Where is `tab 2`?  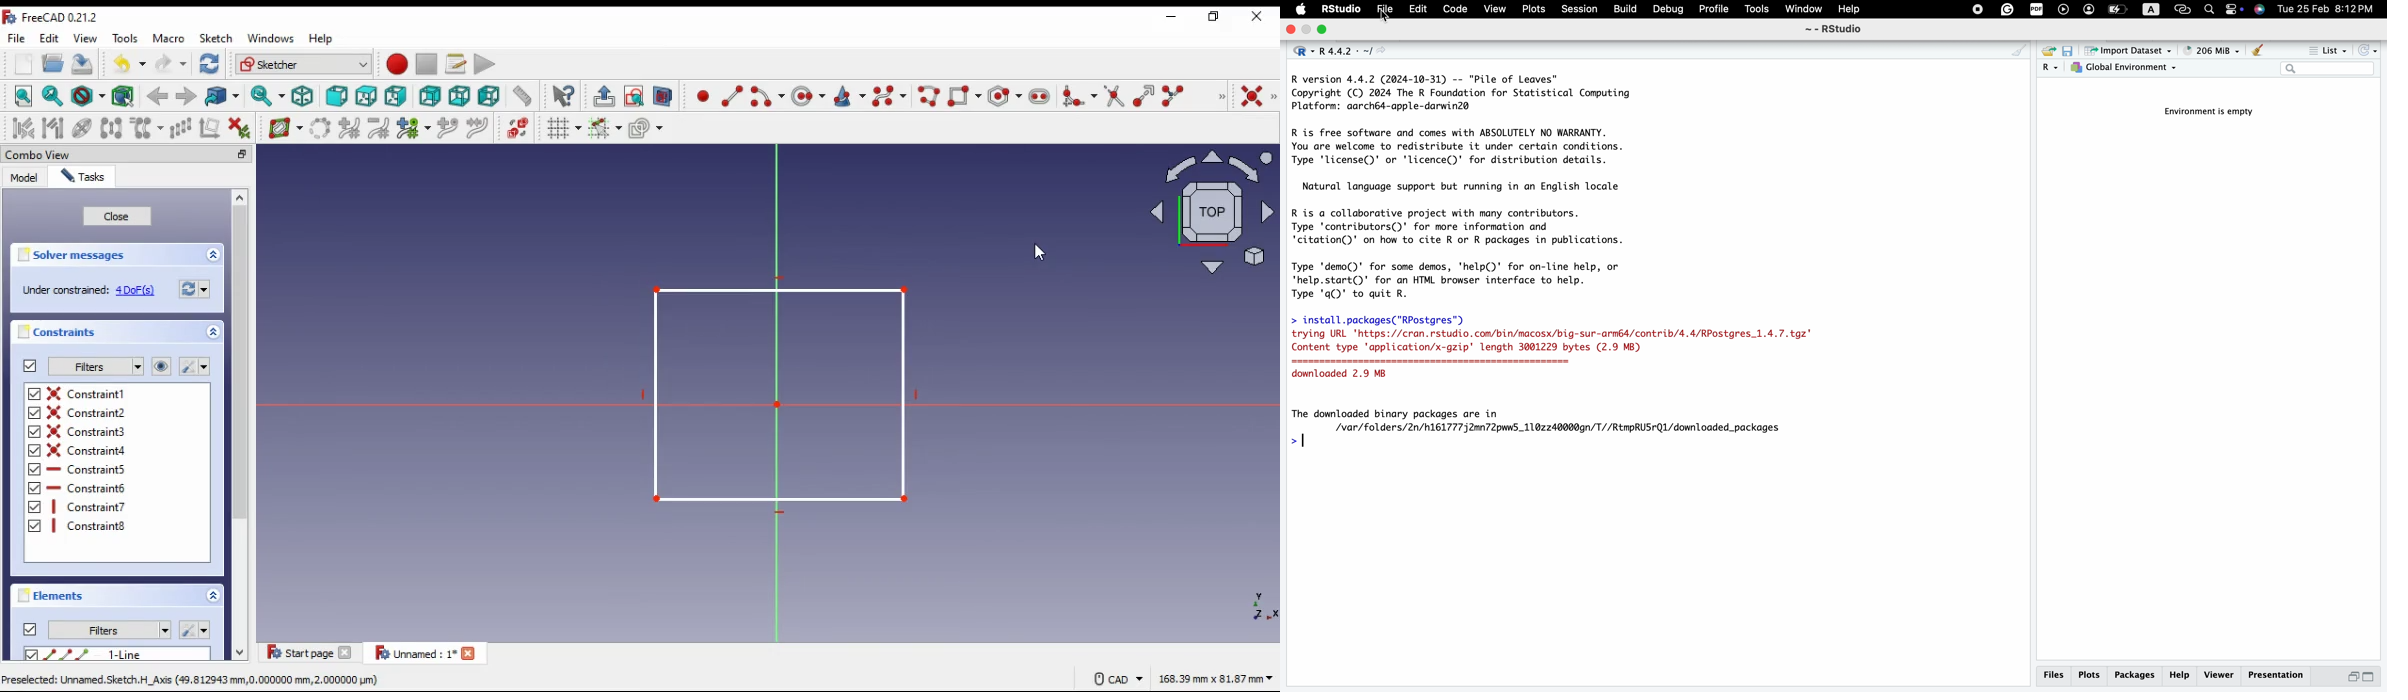 tab 2 is located at coordinates (426, 653).